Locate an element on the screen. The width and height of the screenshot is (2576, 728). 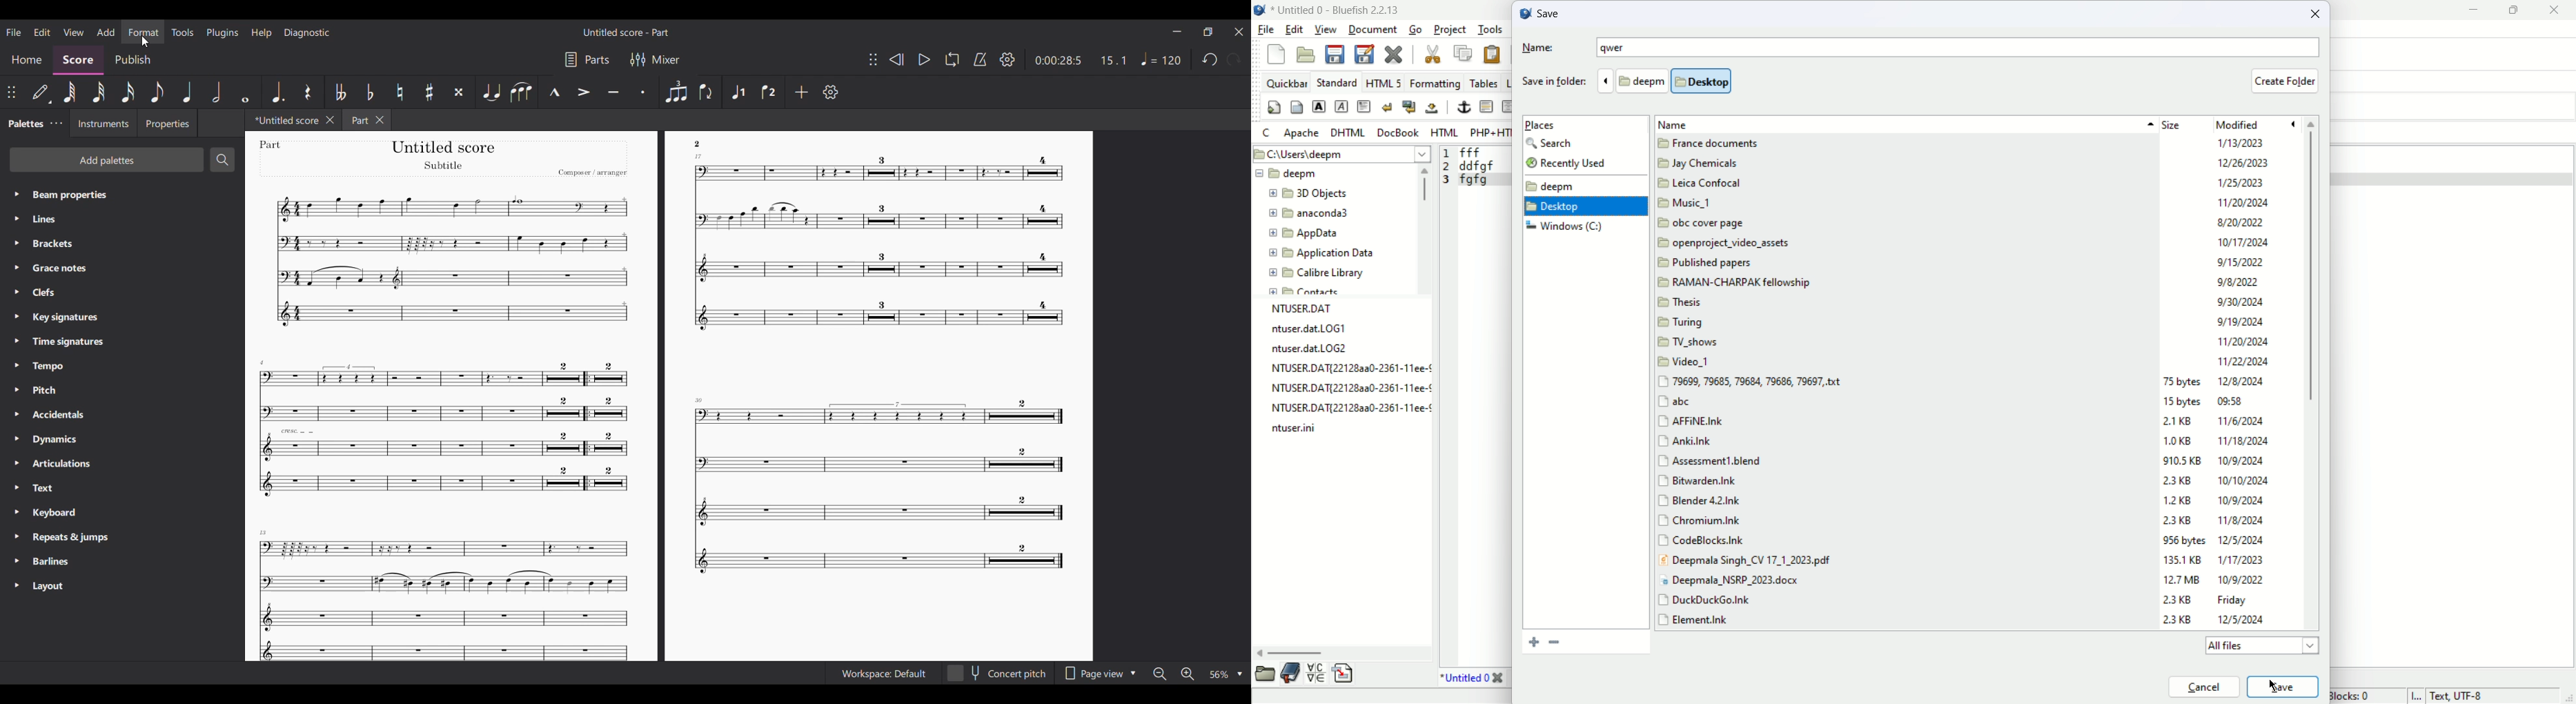
Plugins menu is located at coordinates (222, 33).